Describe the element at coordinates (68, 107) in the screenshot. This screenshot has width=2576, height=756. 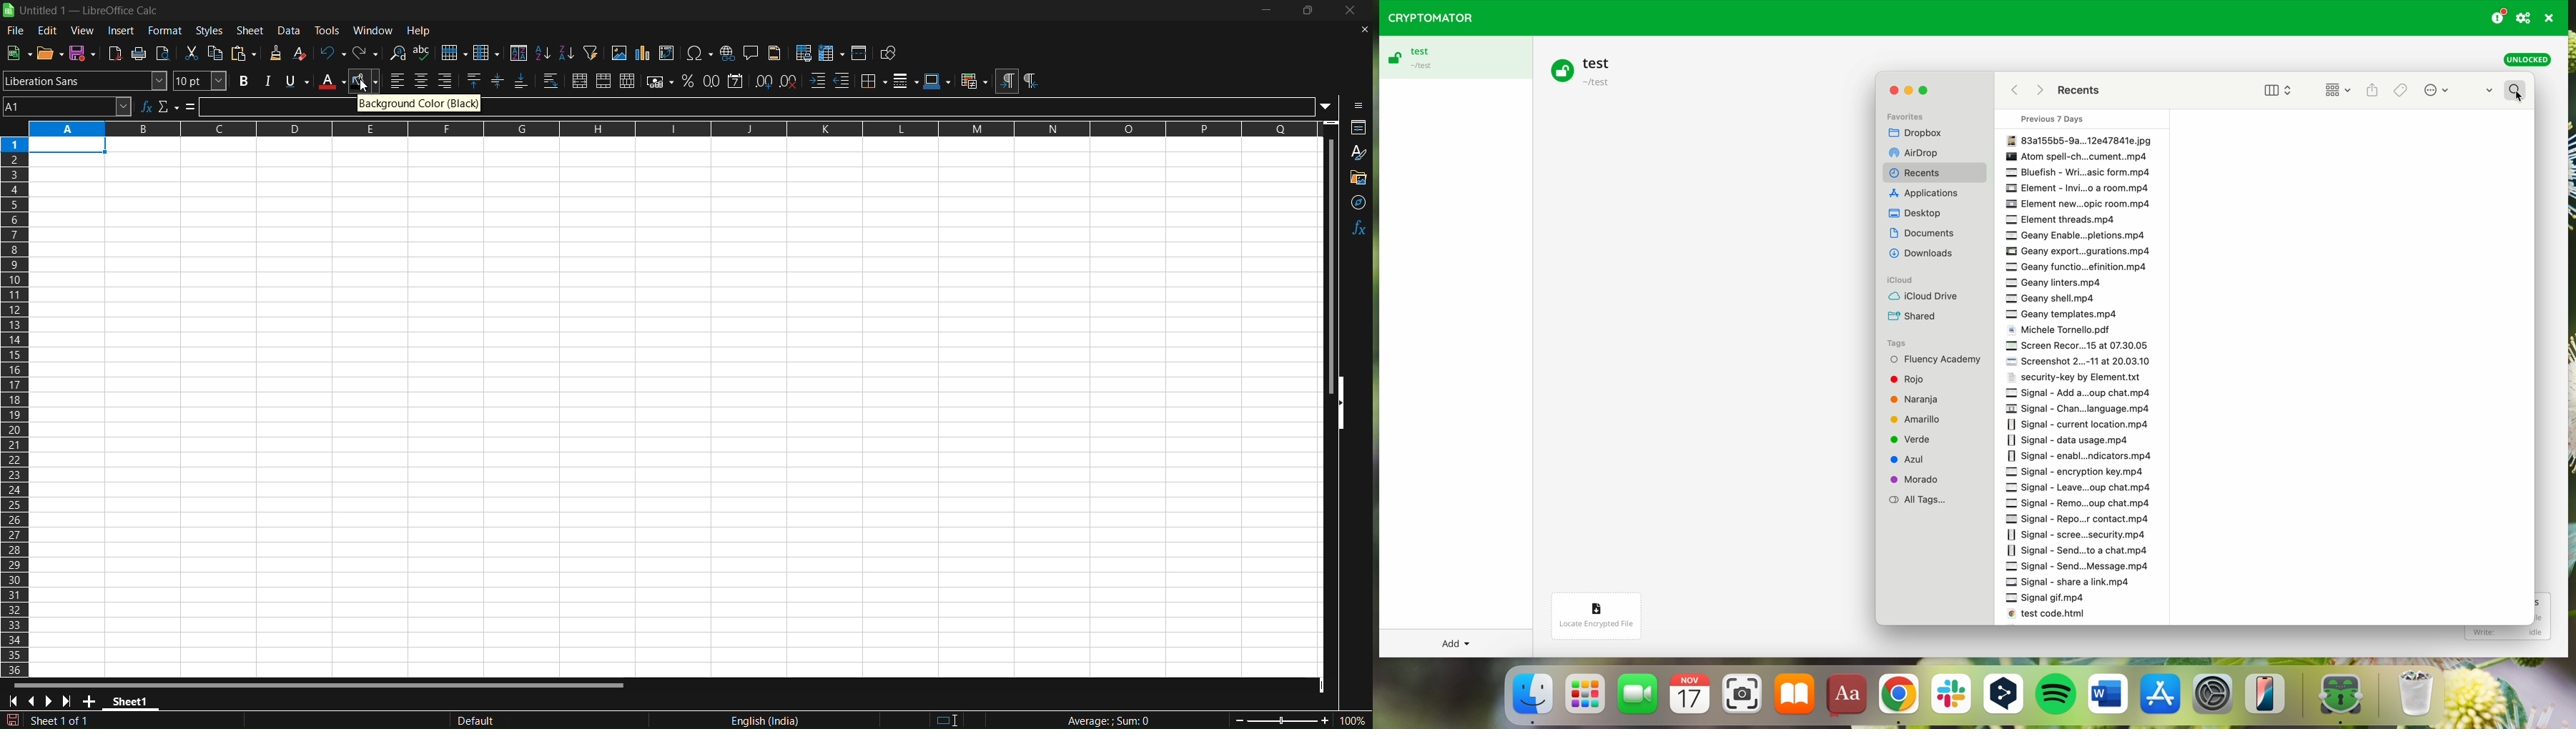
I see `name box ` at that location.